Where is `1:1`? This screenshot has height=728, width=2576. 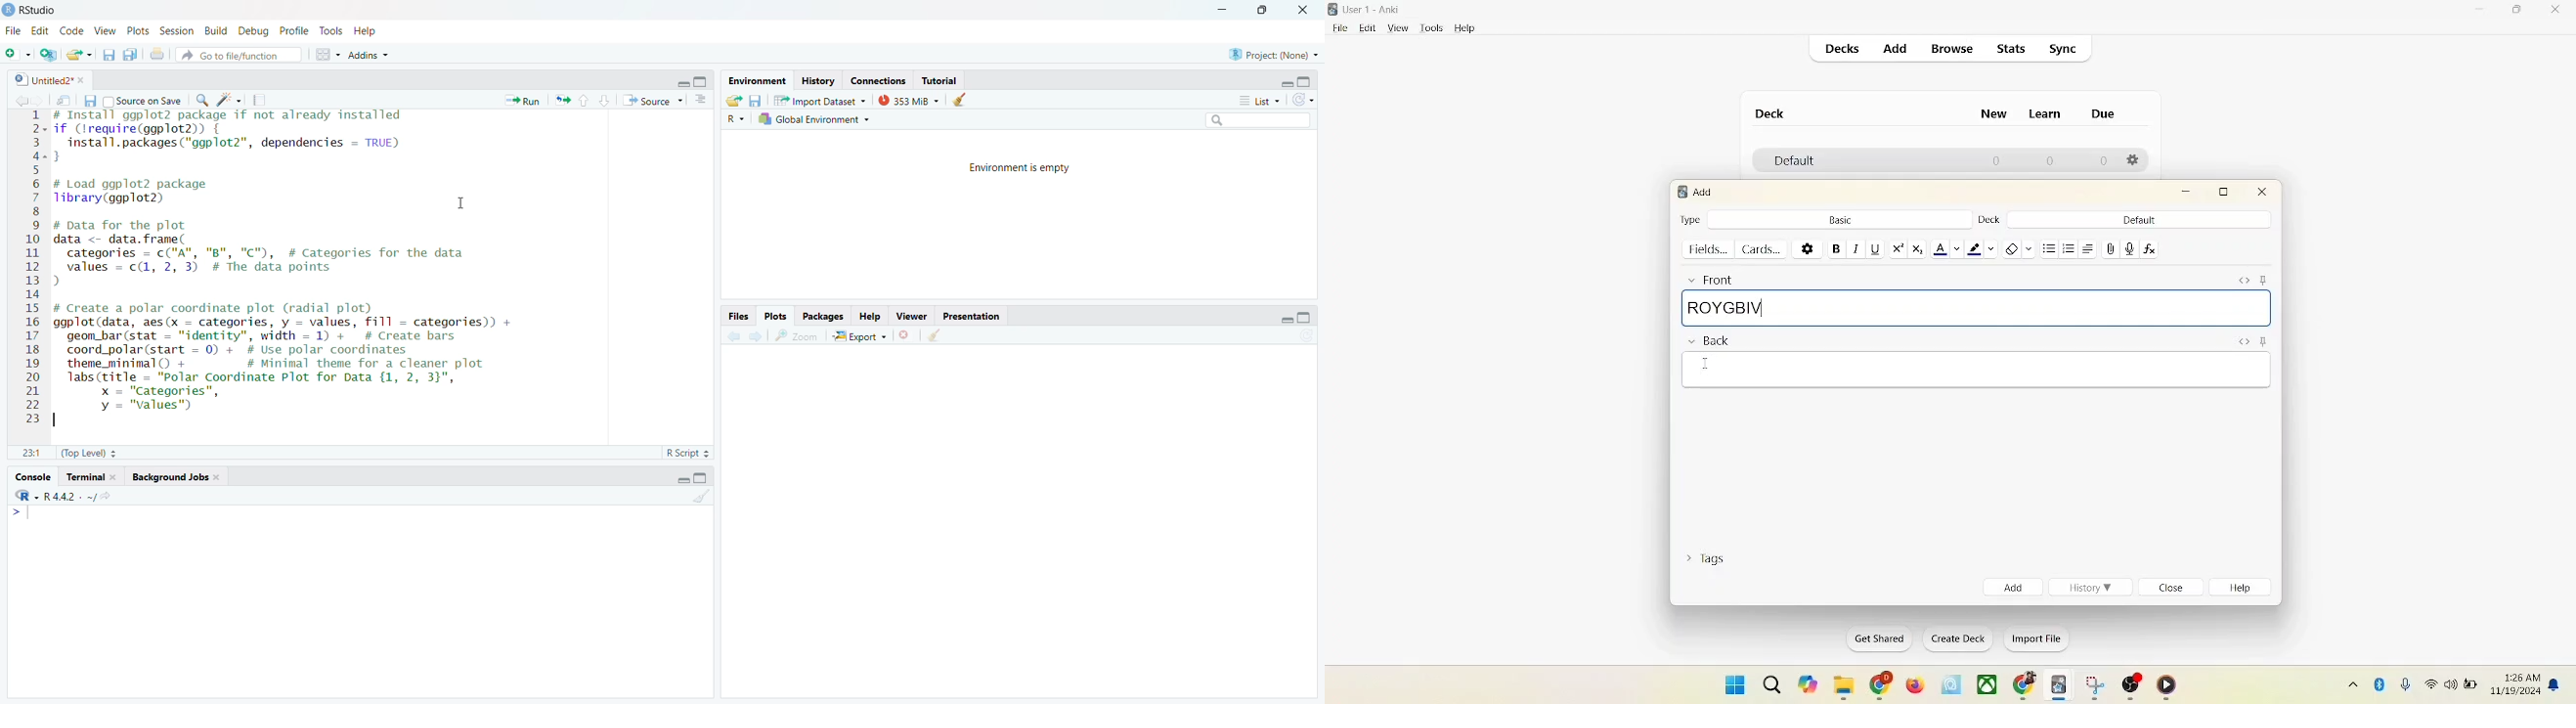 1:1 is located at coordinates (28, 453).